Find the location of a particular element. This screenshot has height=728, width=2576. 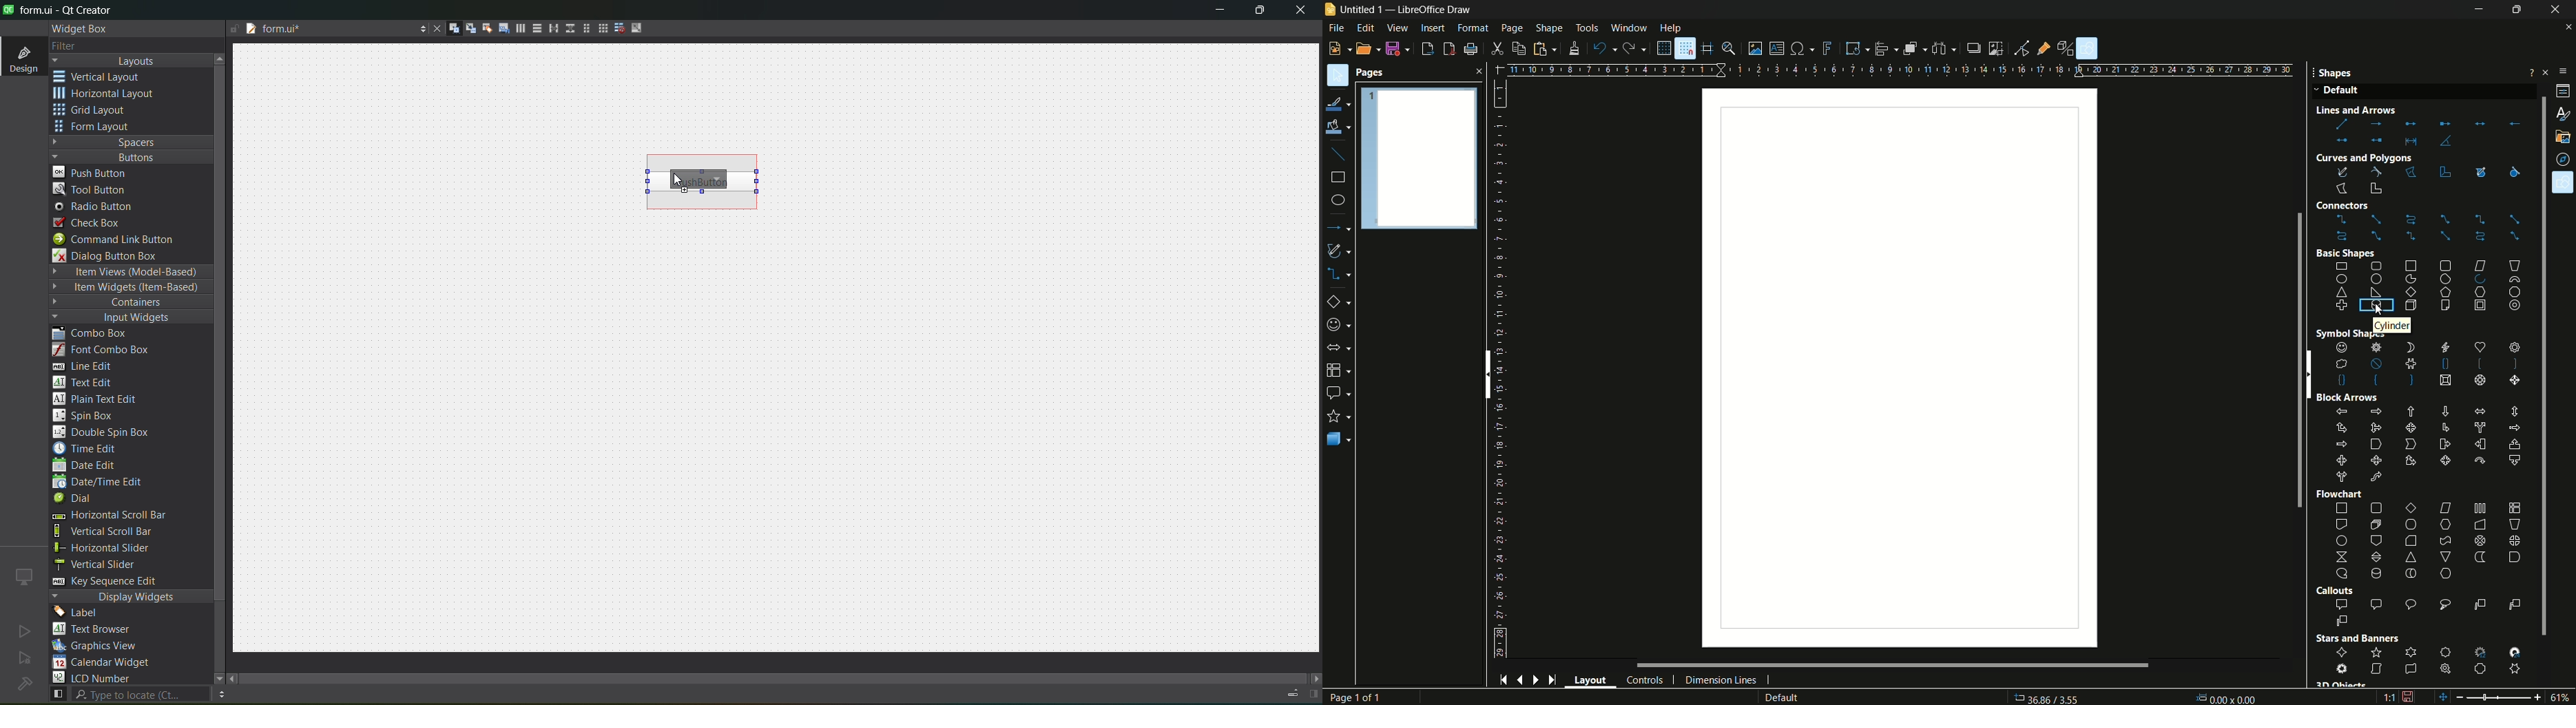

previous page is located at coordinates (1520, 682).